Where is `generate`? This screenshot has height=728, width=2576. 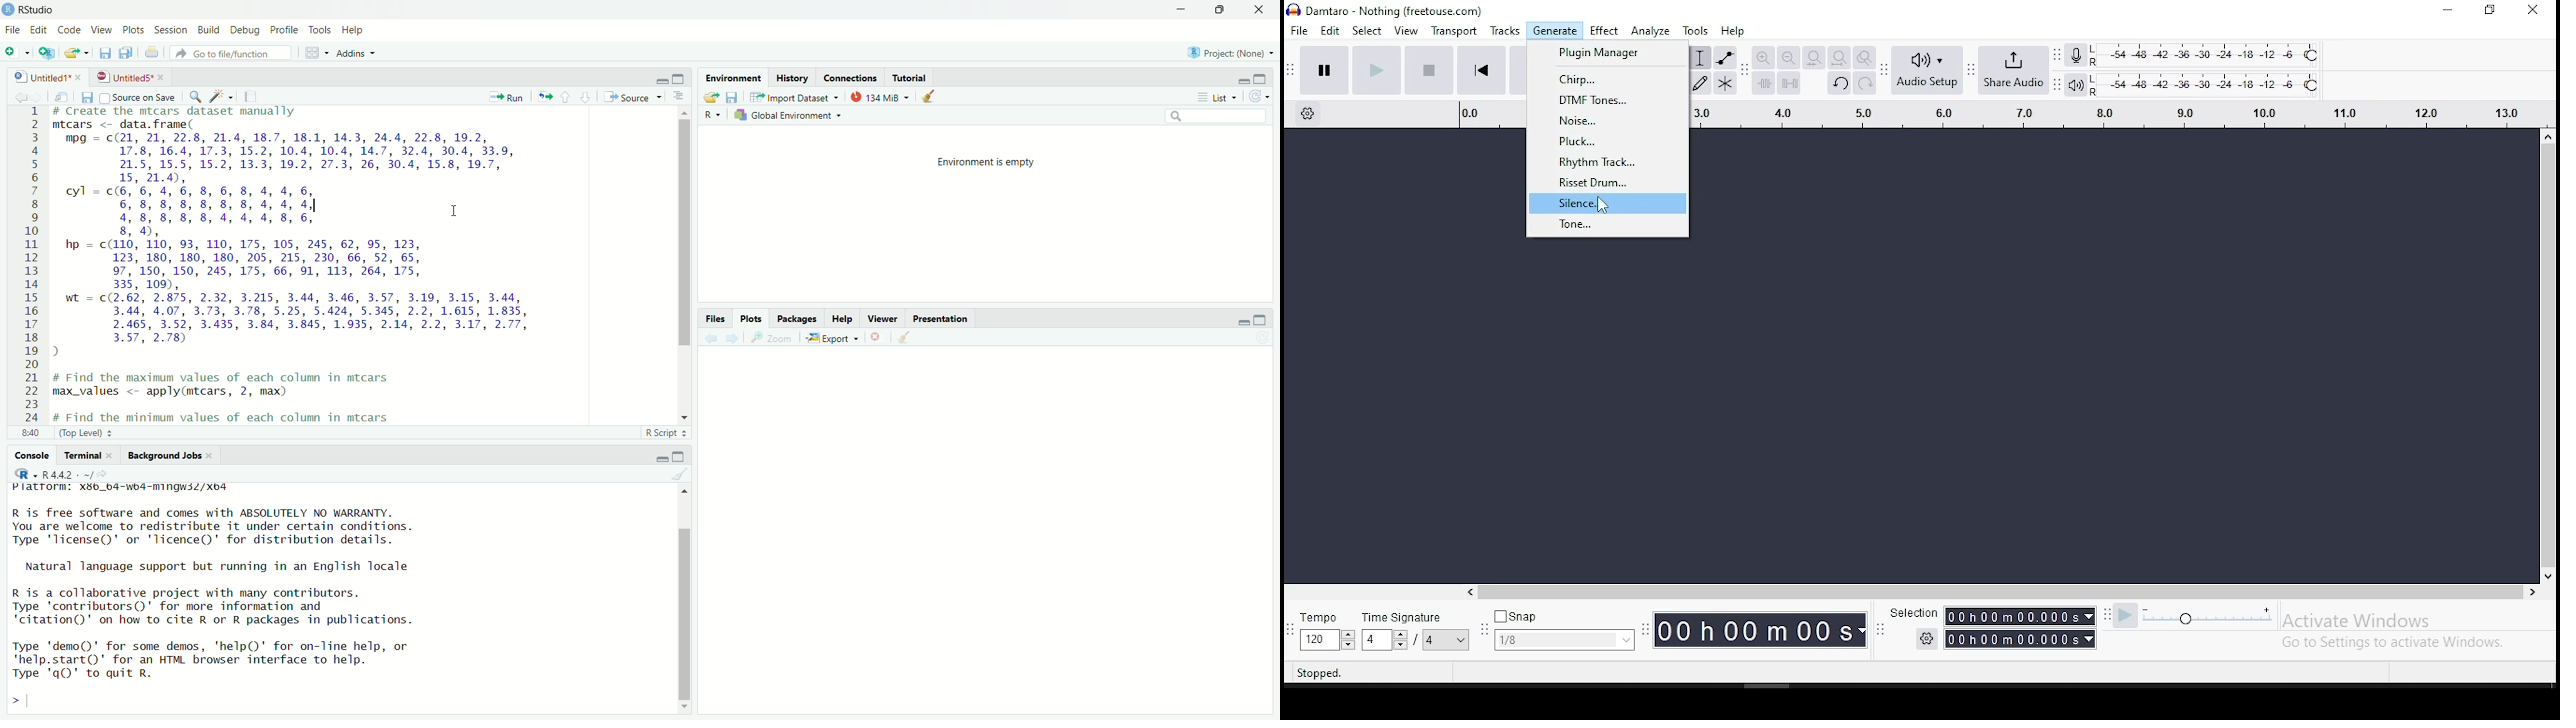
generate is located at coordinates (1554, 31).